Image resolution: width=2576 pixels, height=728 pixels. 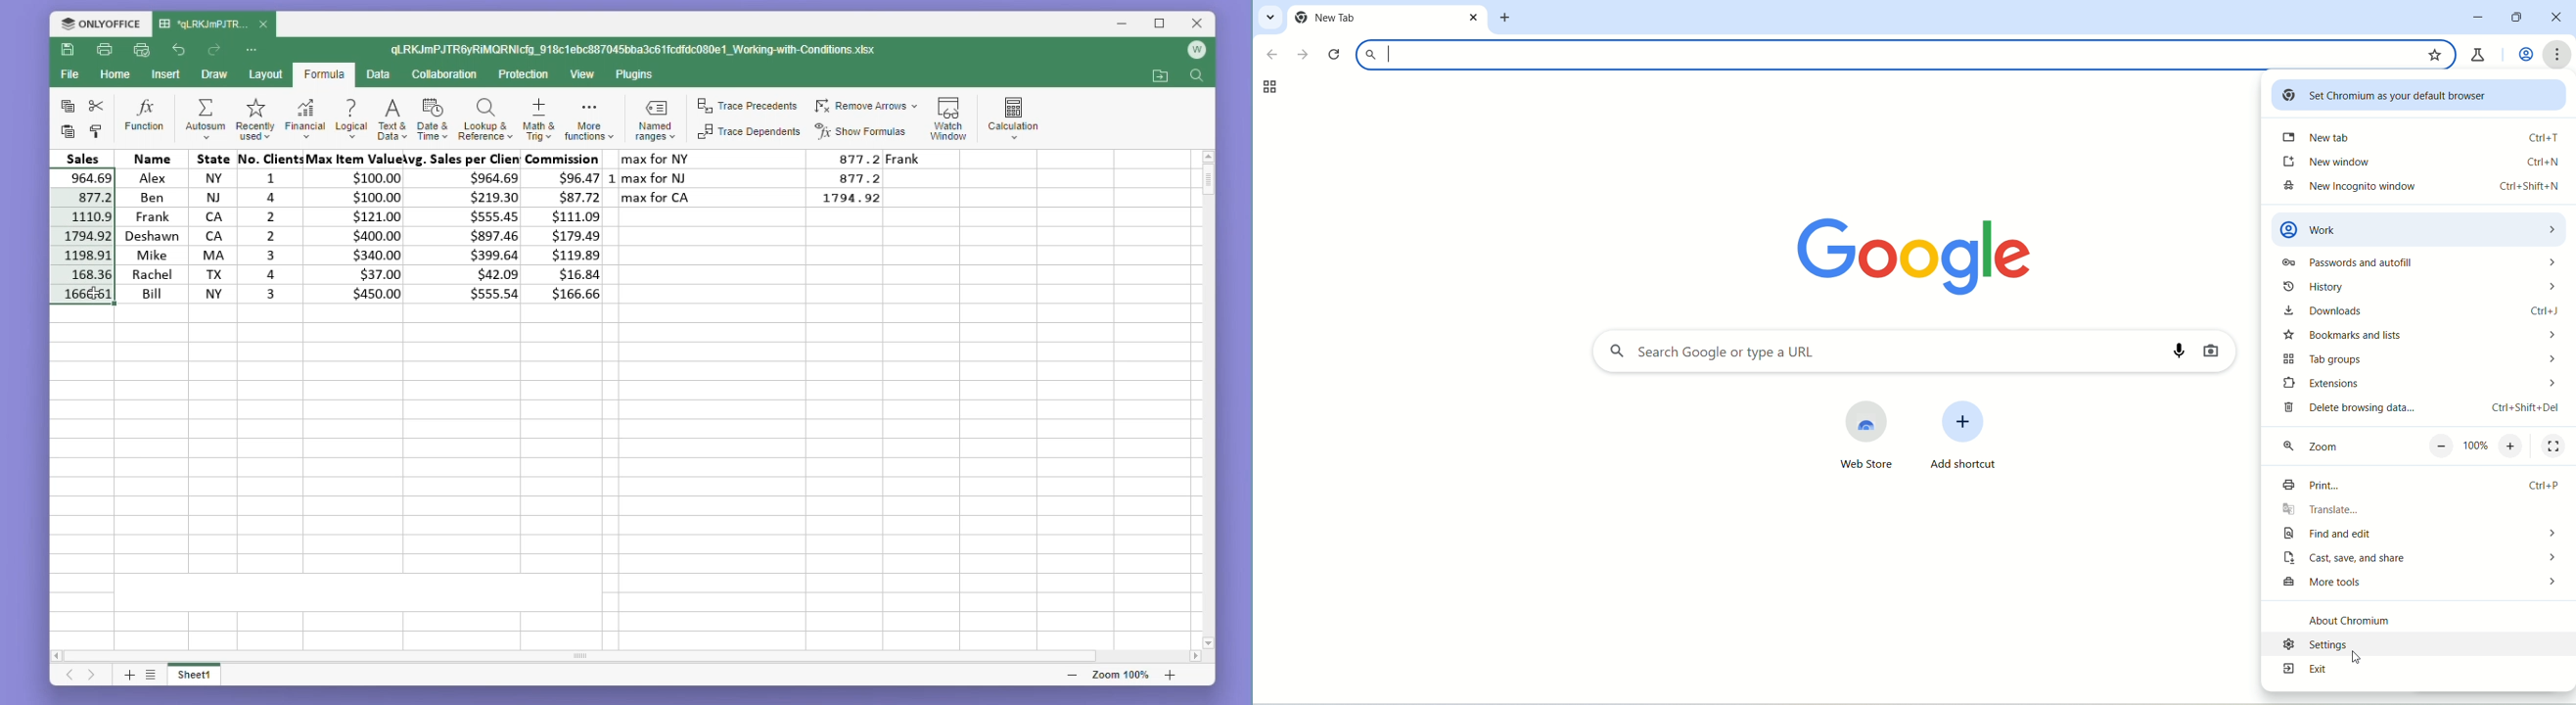 What do you see at coordinates (69, 74) in the screenshot?
I see `File` at bounding box center [69, 74].